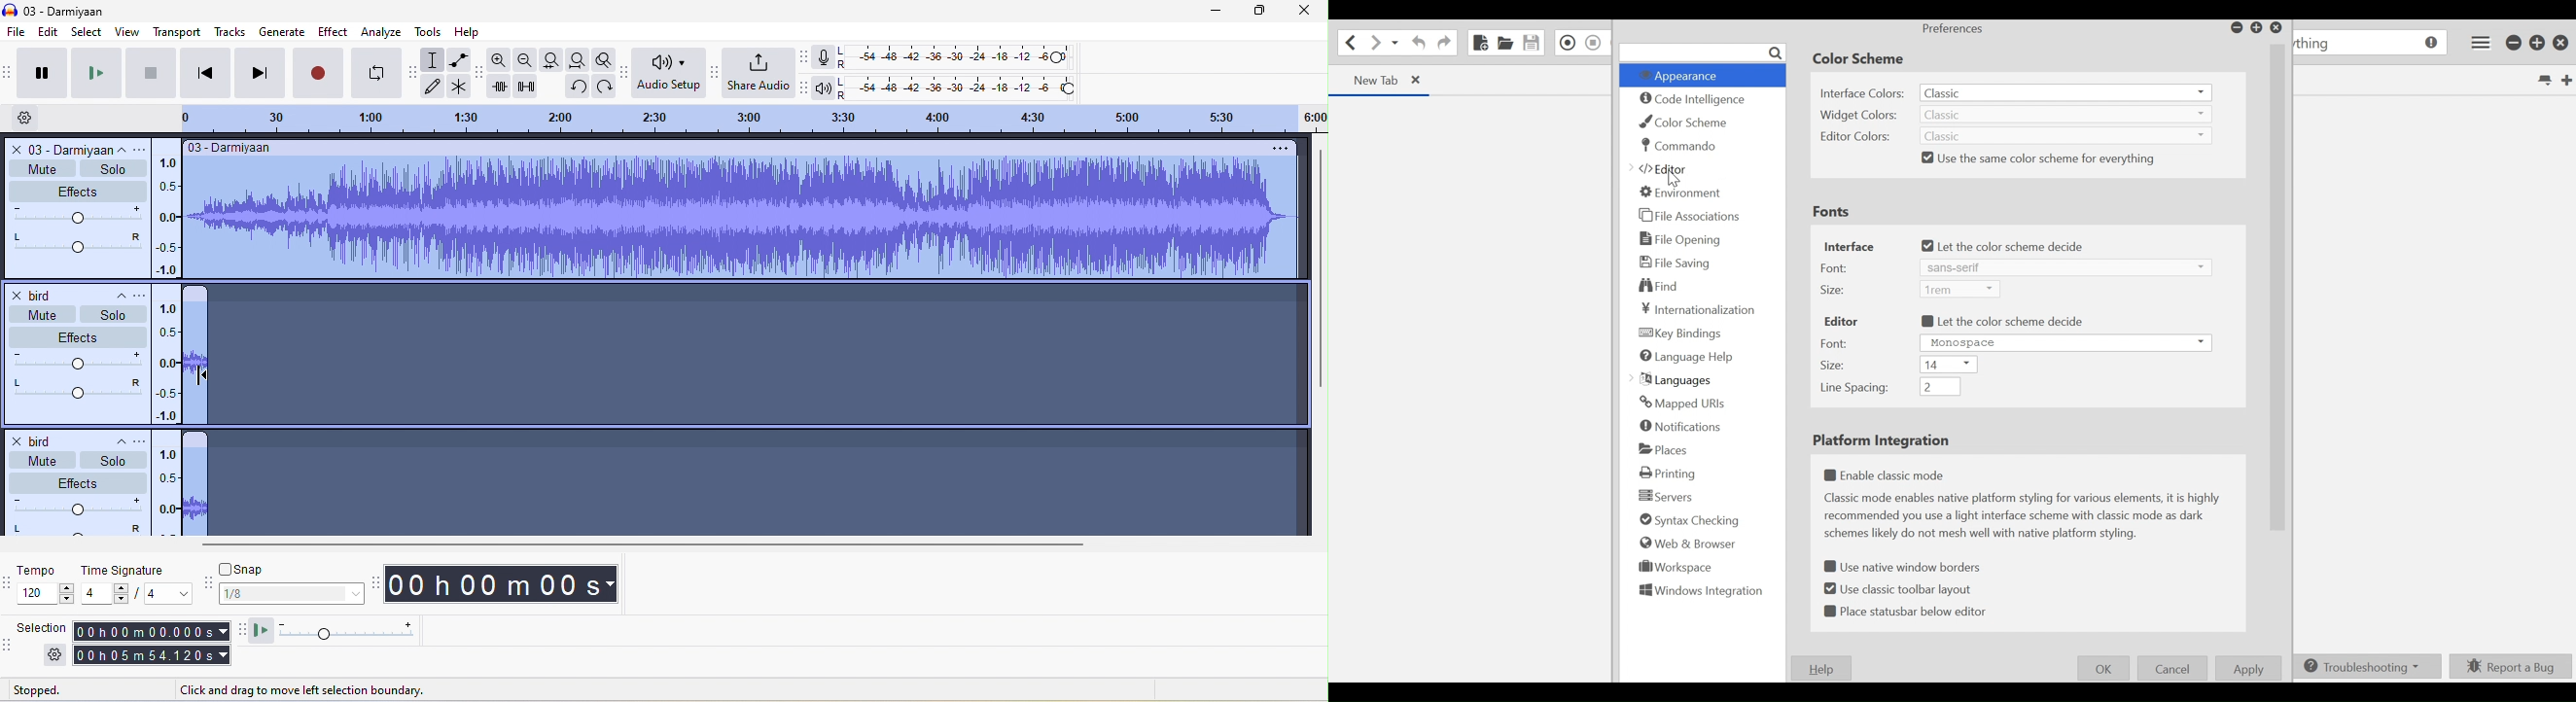  Describe the element at coordinates (826, 88) in the screenshot. I see `playback meter` at that location.